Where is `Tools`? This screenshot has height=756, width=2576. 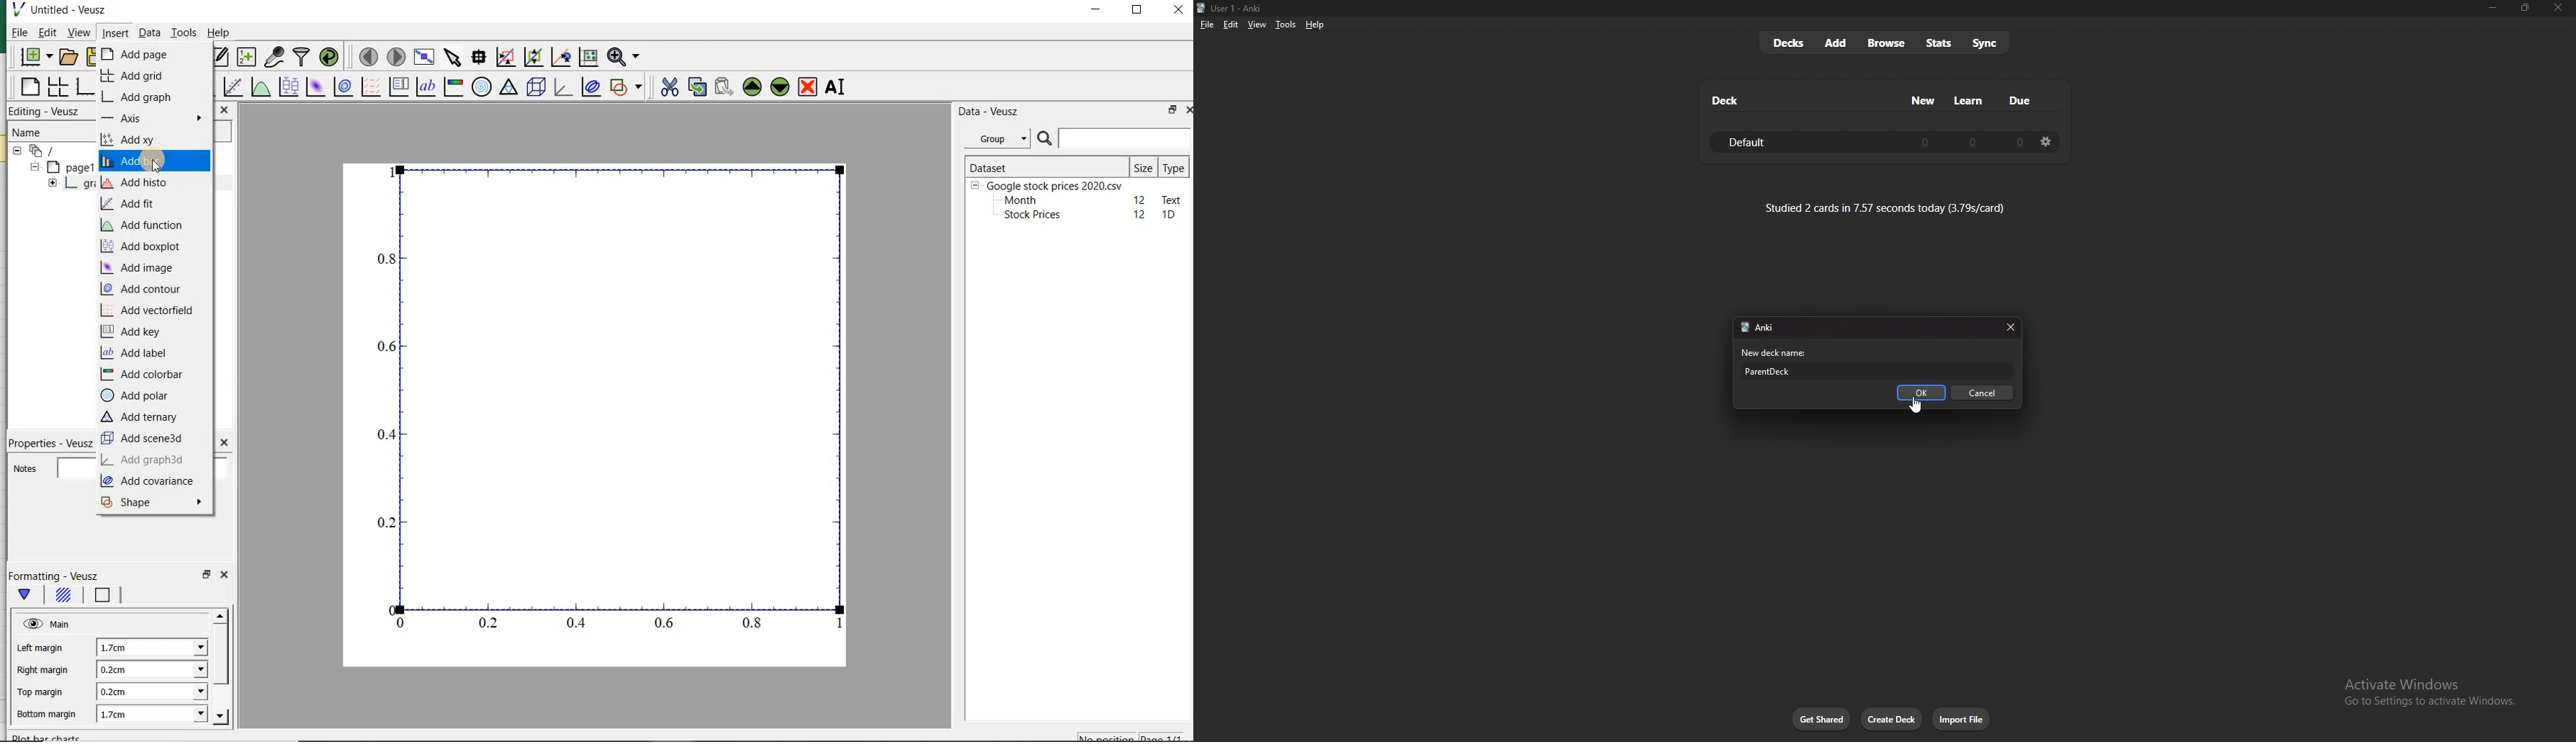 Tools is located at coordinates (183, 33).